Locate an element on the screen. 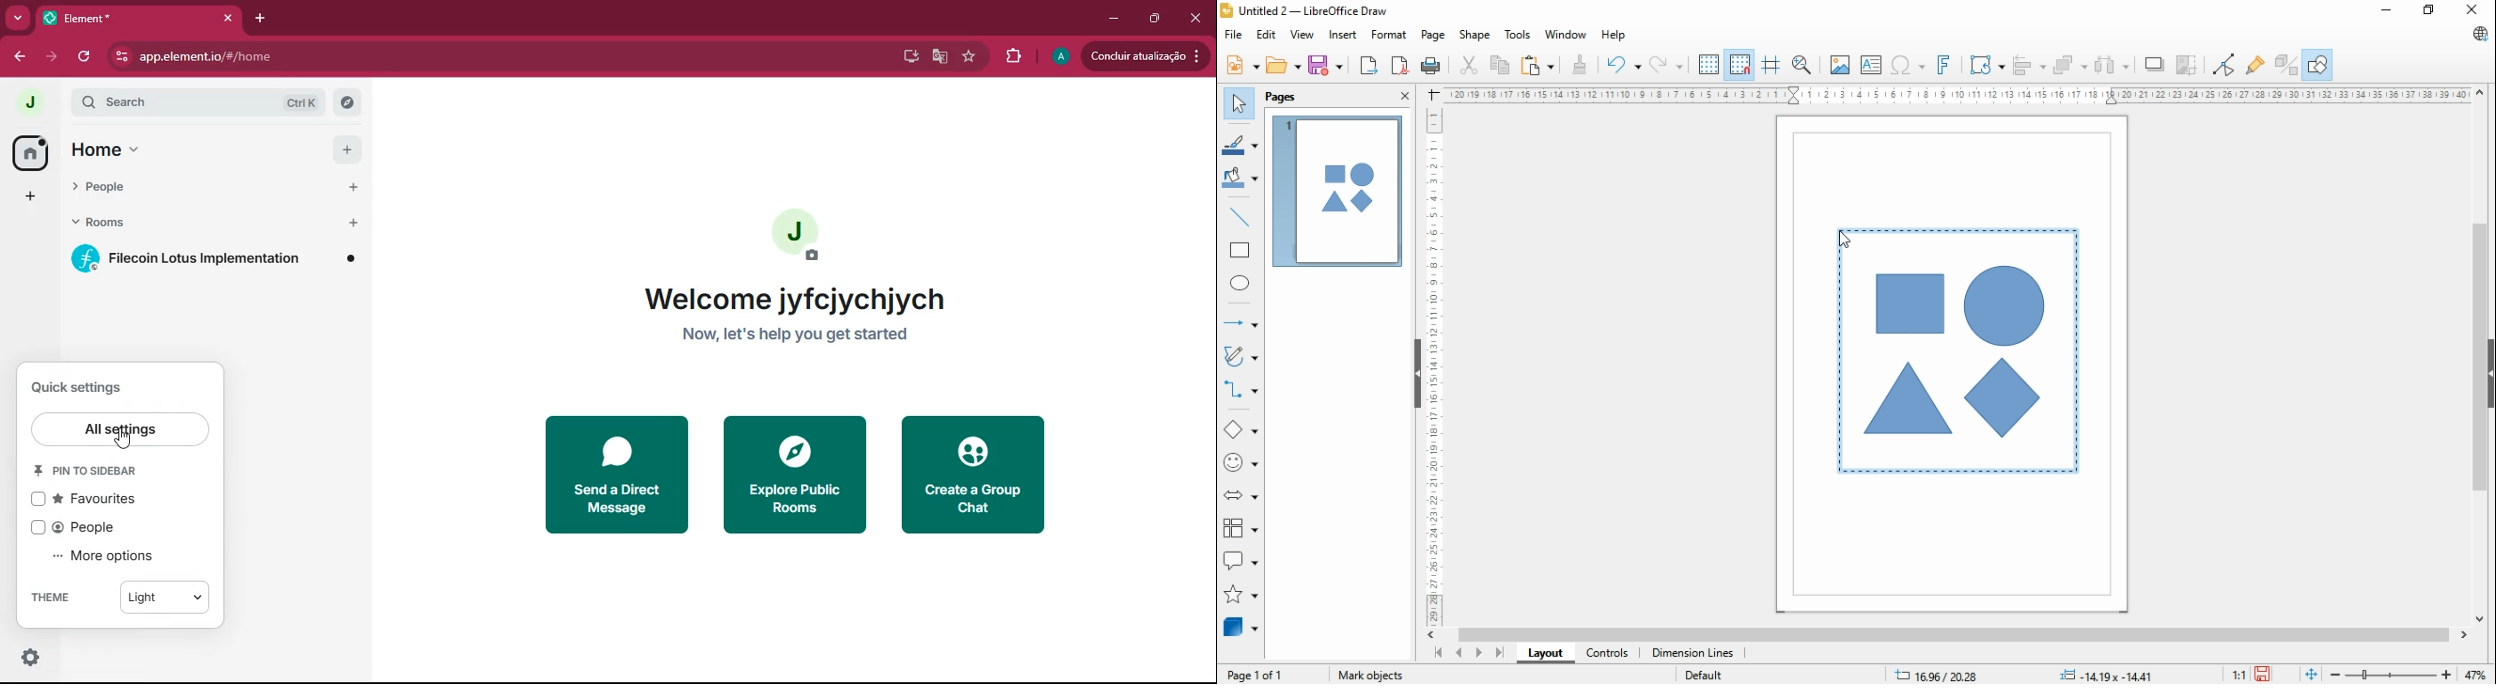 This screenshot has width=2520, height=700. save is located at coordinates (2262, 674).